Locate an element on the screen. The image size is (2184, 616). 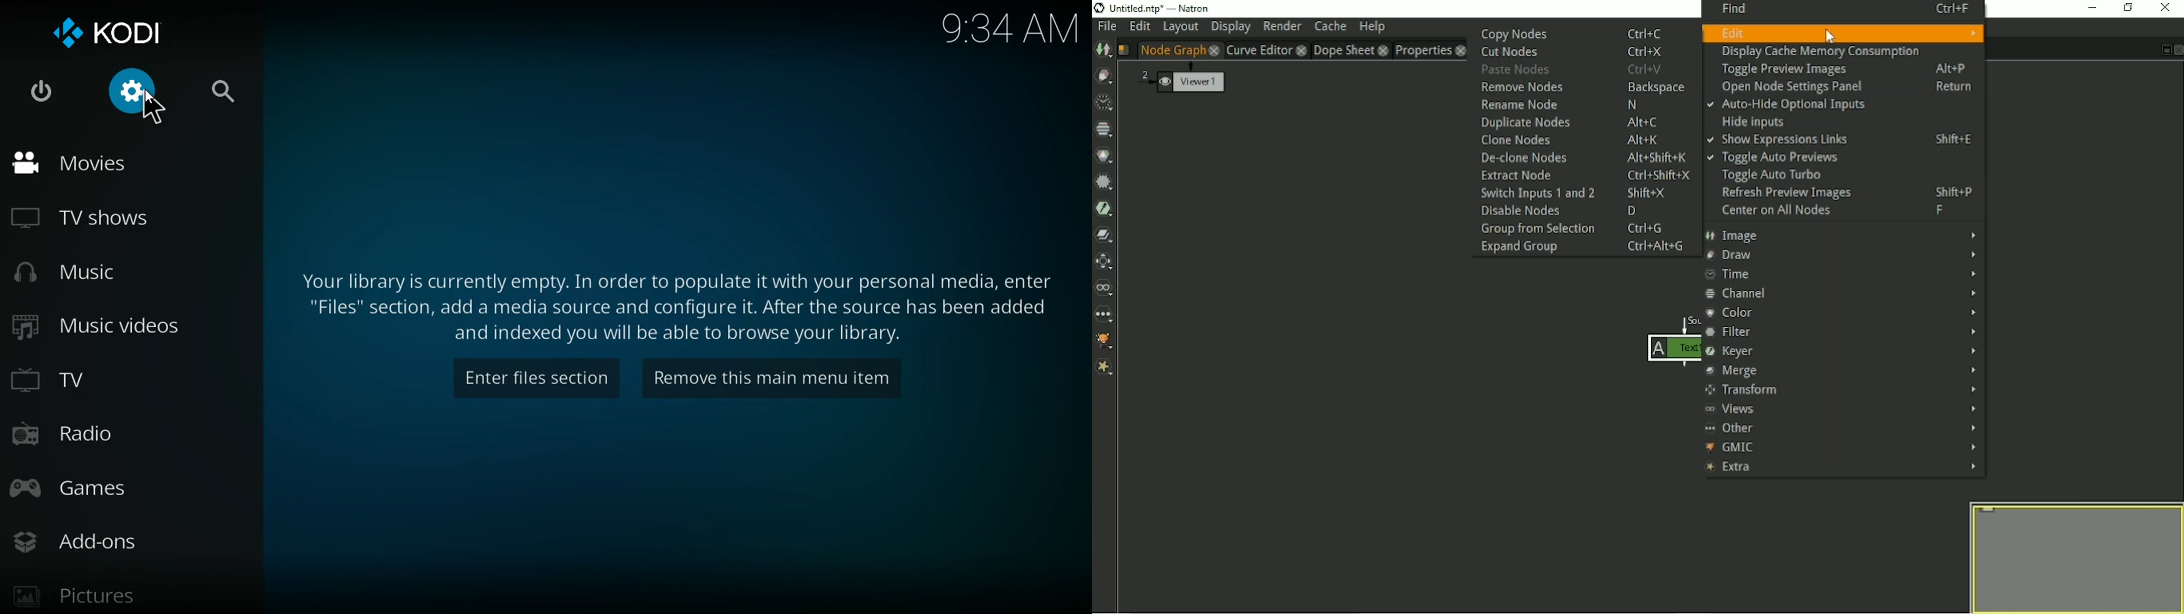
kodi is located at coordinates (1007, 30).